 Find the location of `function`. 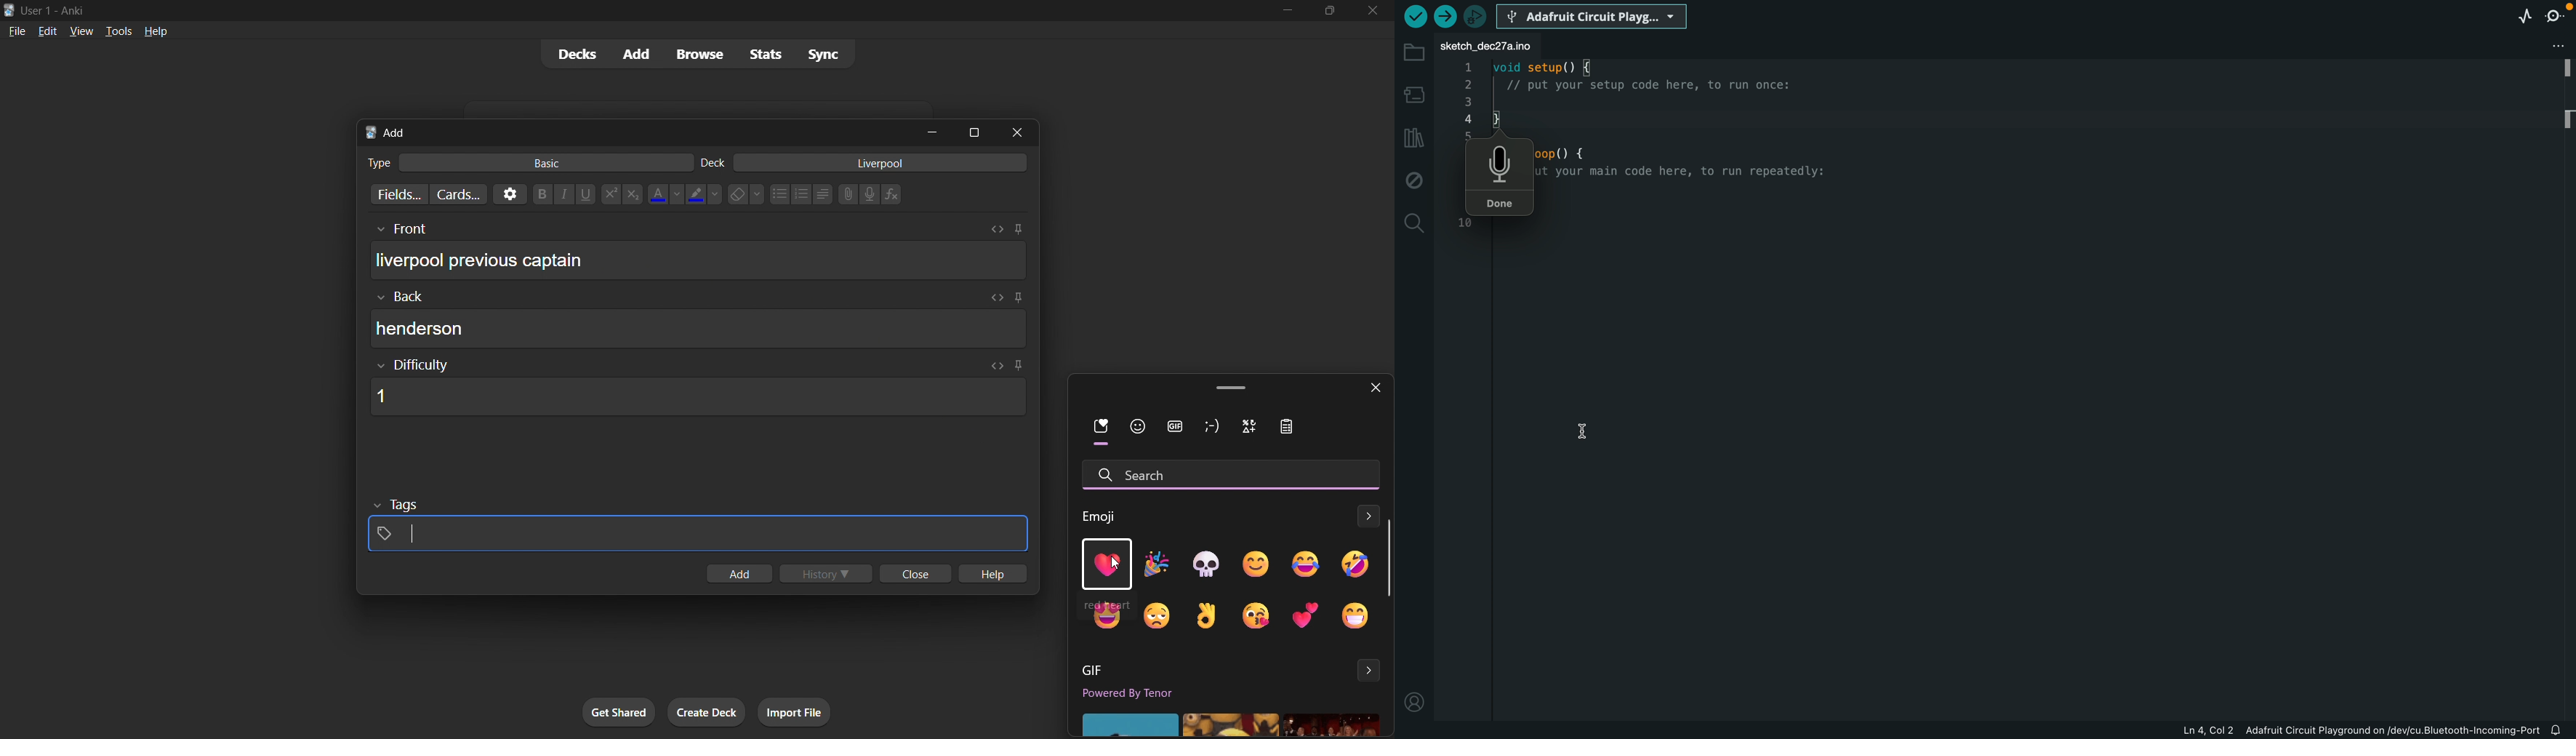

function is located at coordinates (896, 195).